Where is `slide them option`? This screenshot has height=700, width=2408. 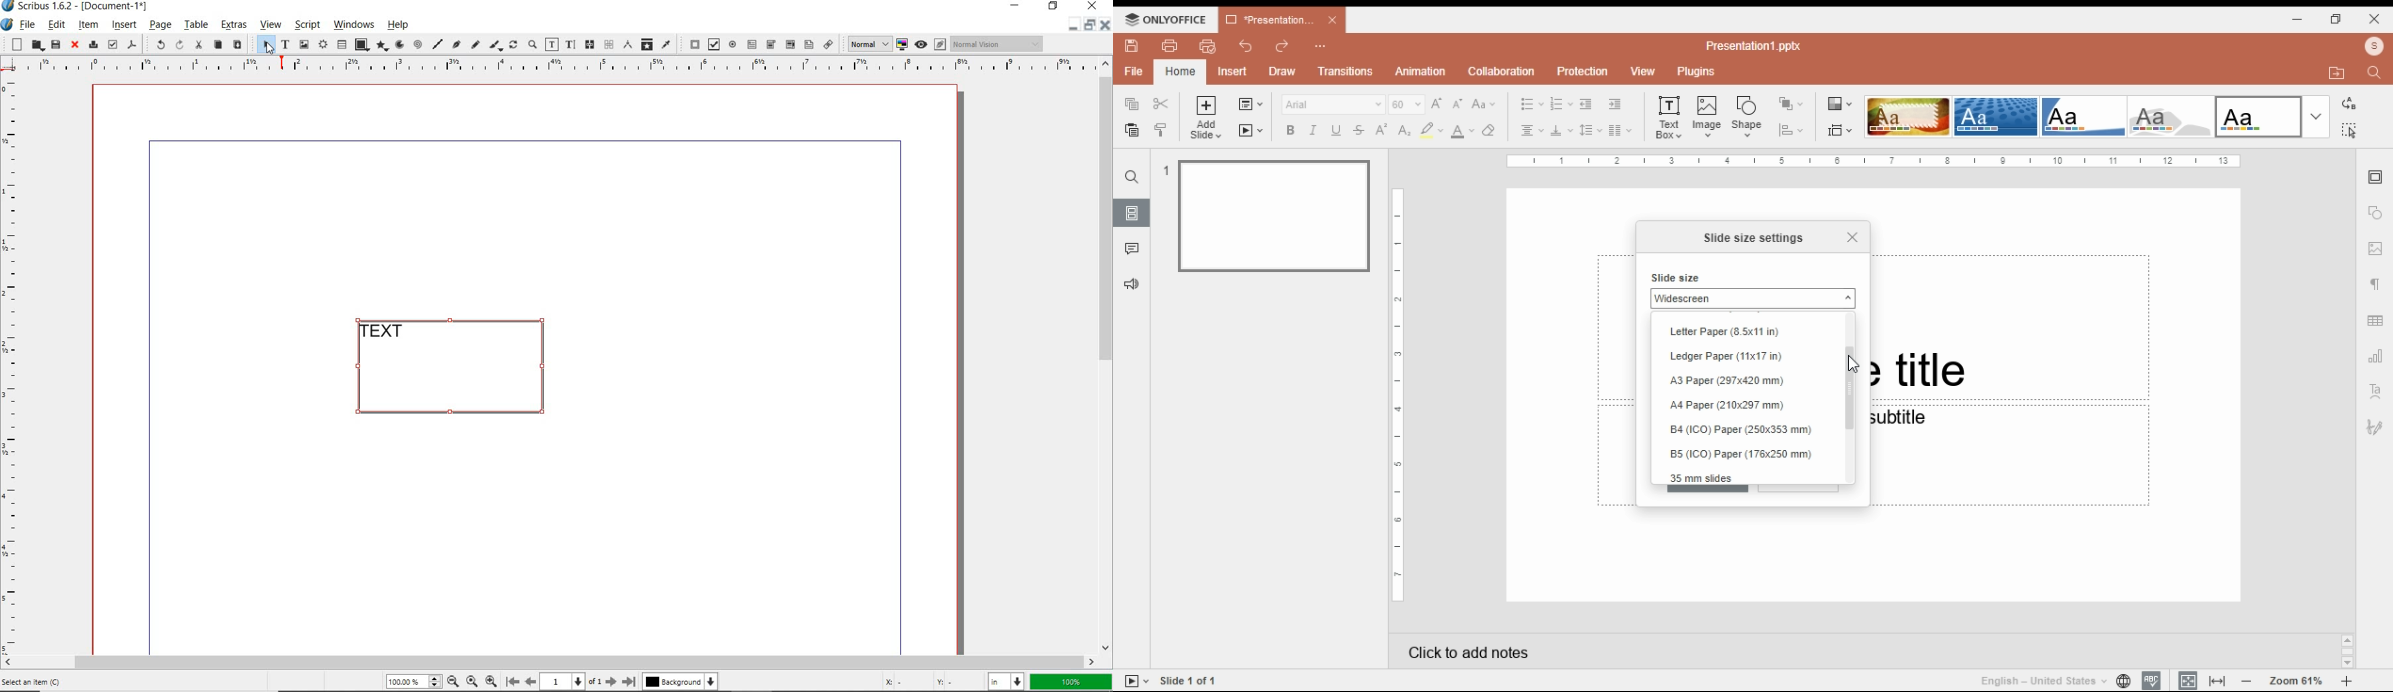 slide them option is located at coordinates (2174, 117).